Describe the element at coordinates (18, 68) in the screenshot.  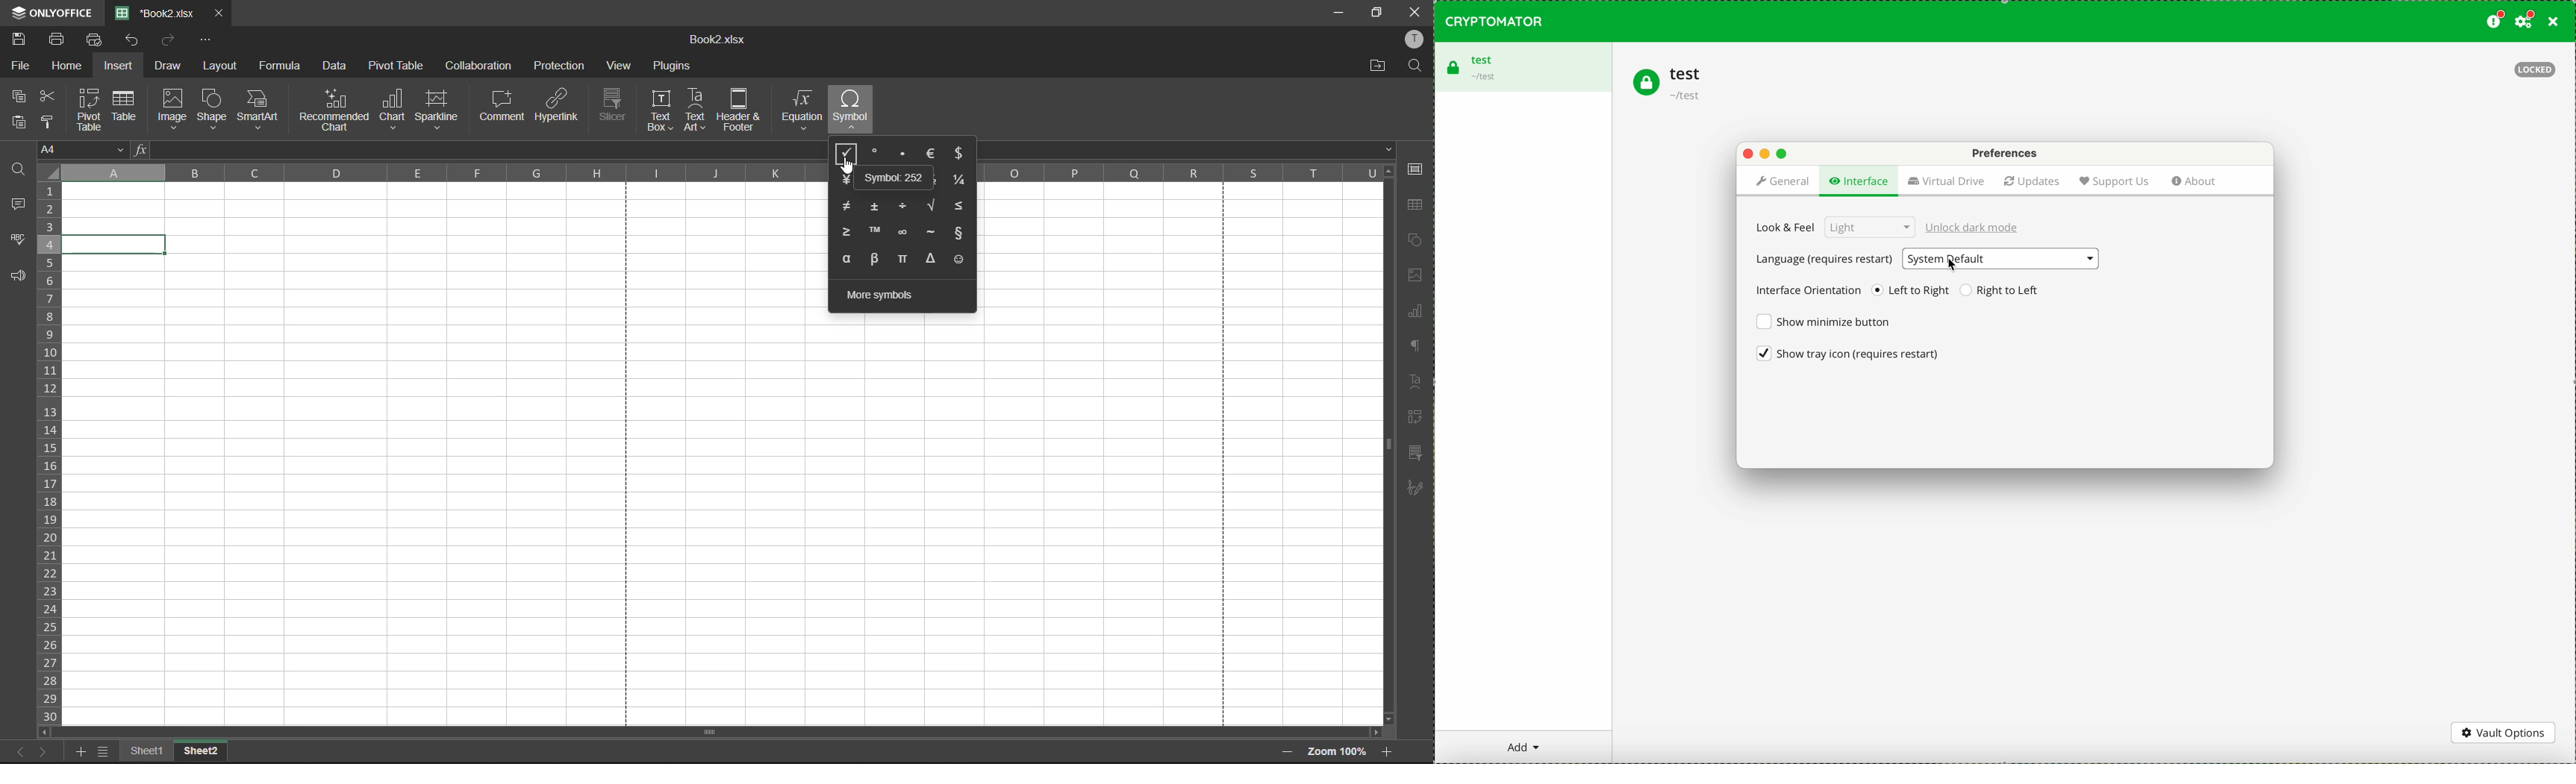
I see `file` at that location.